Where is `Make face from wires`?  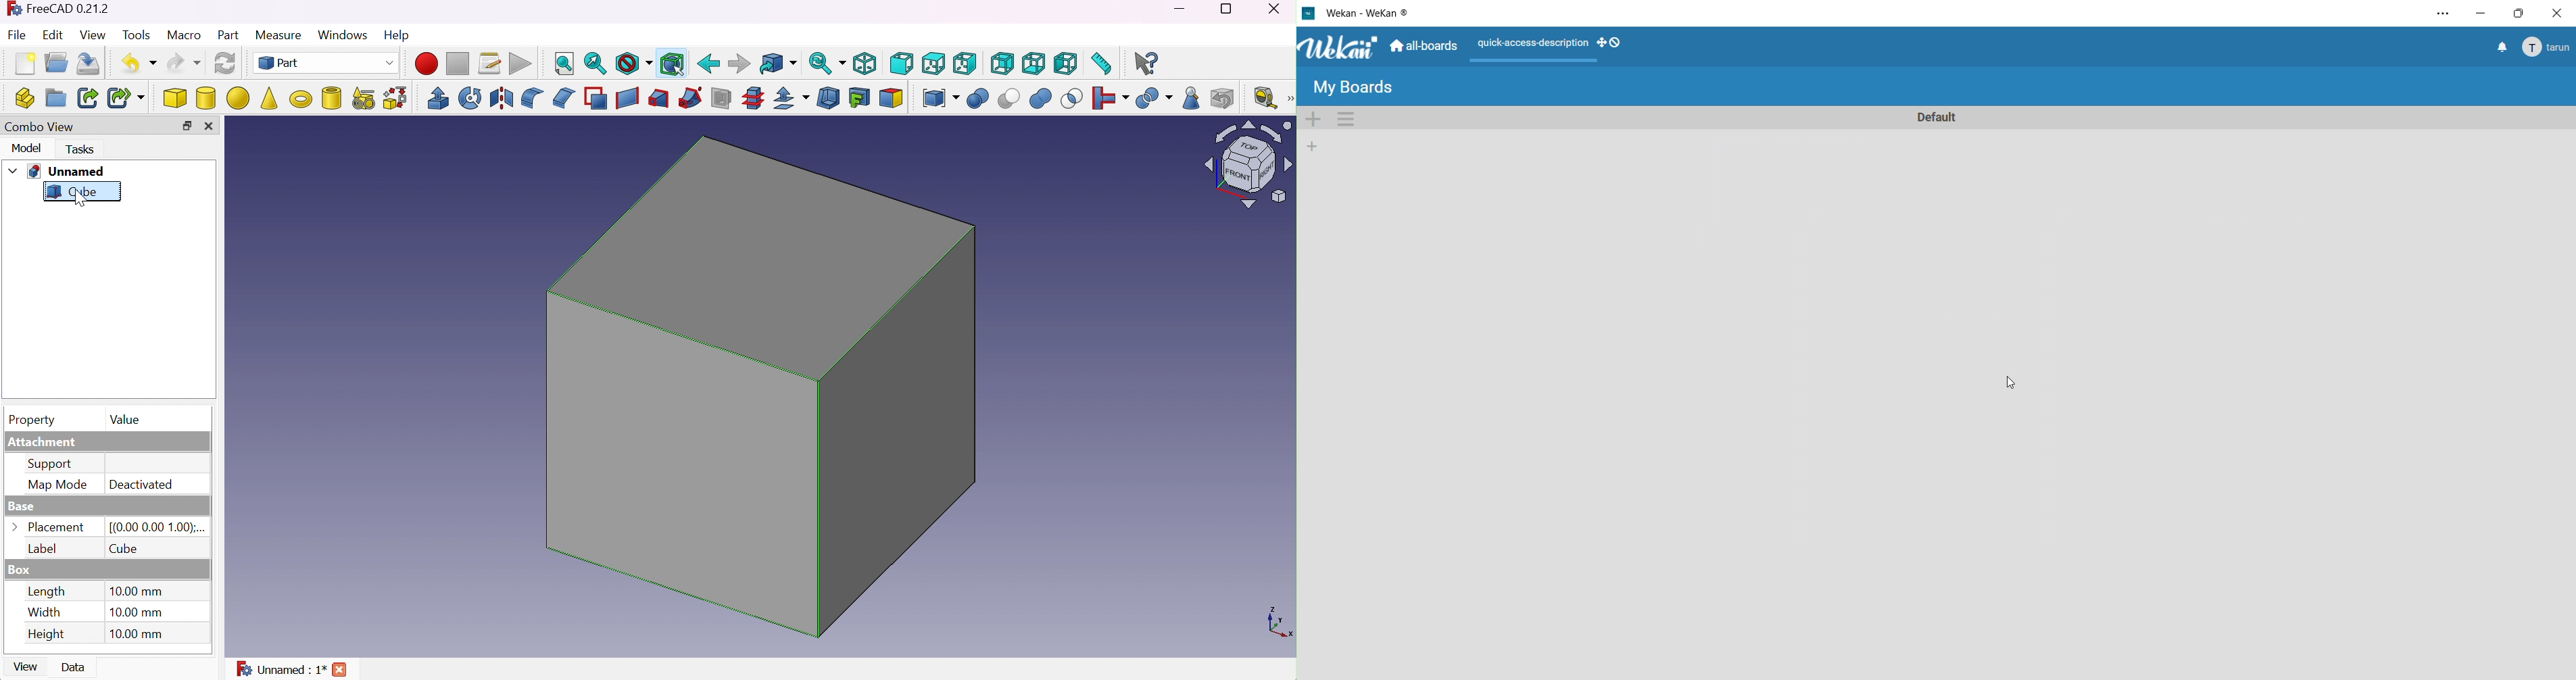 Make face from wires is located at coordinates (596, 98).